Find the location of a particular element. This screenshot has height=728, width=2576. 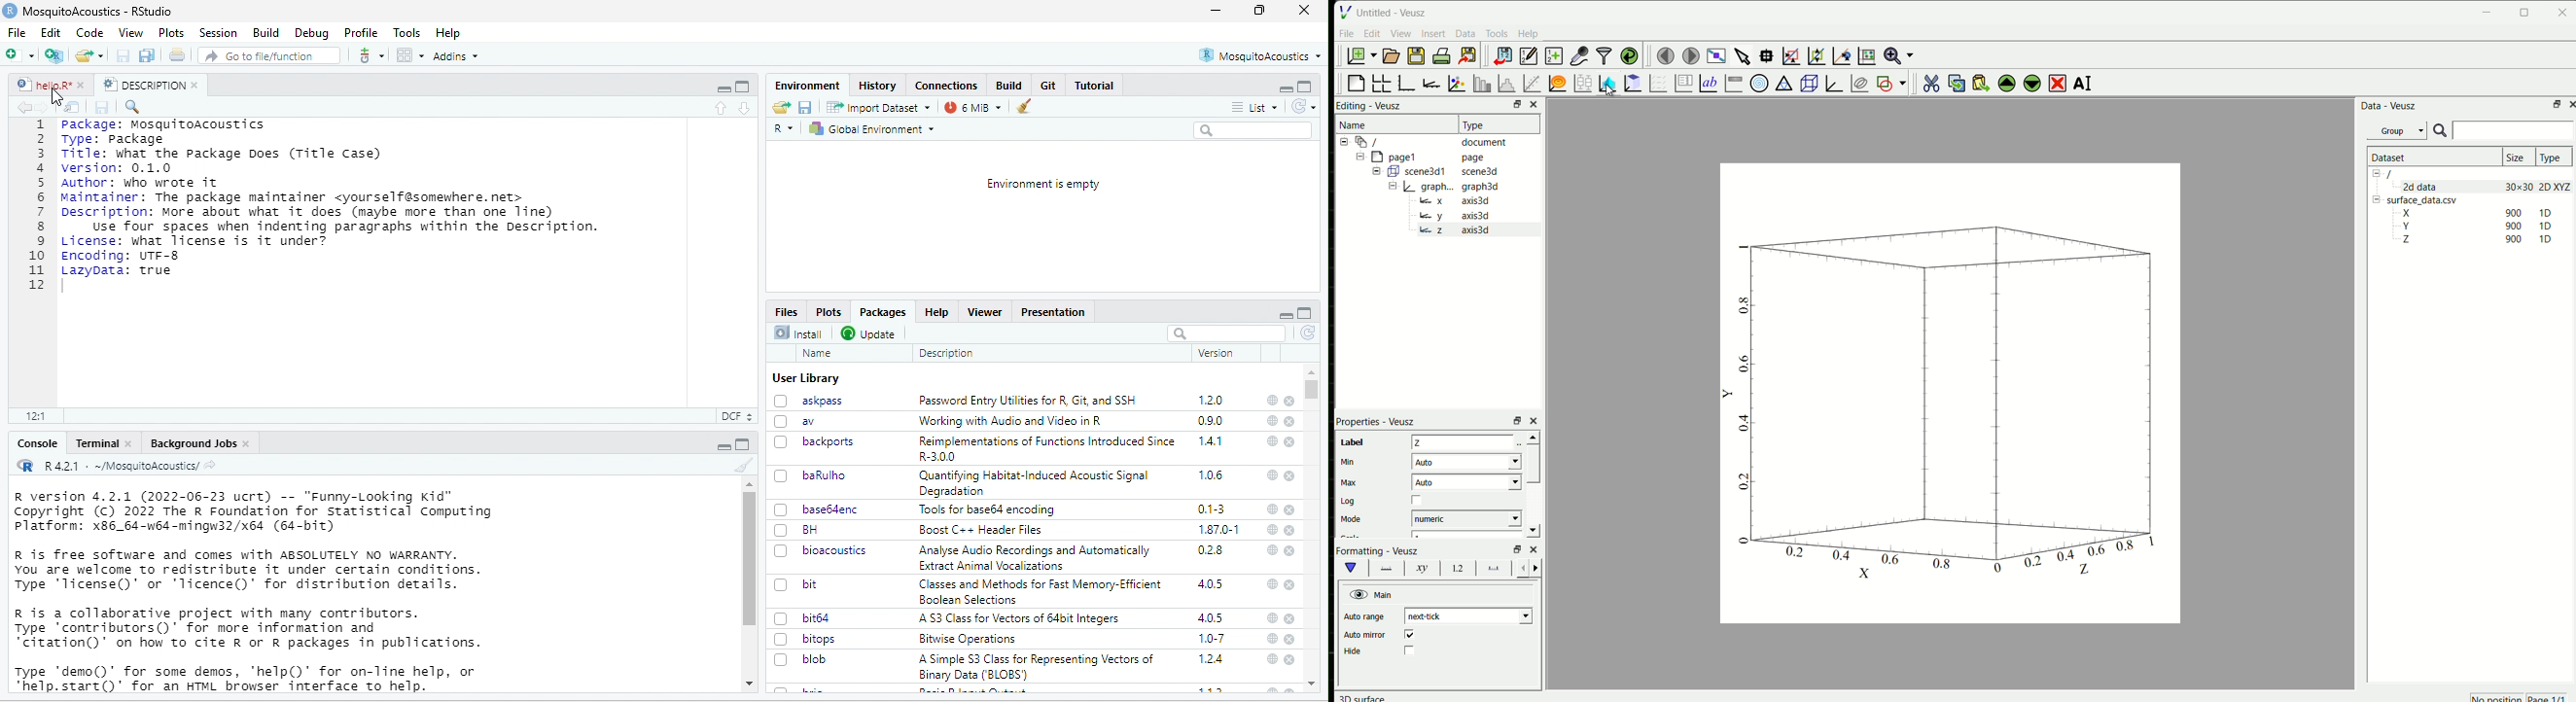

scroll up is located at coordinates (1313, 371).